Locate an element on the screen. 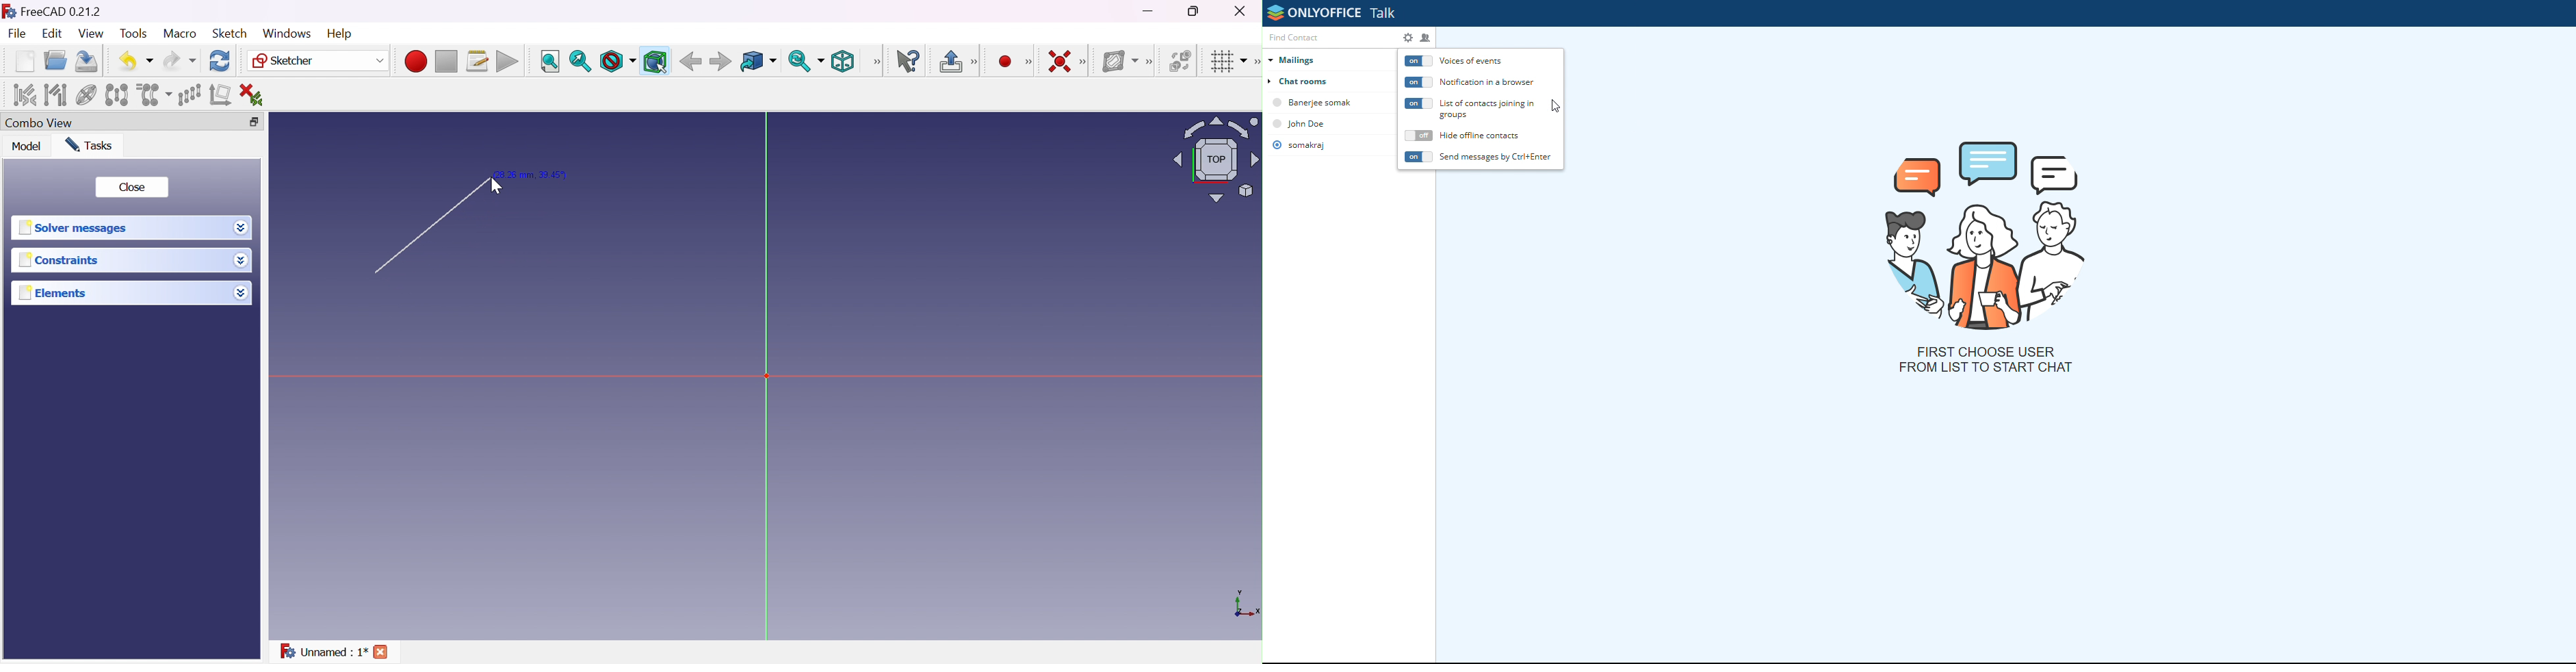 This screenshot has height=672, width=2576. Symmetry is located at coordinates (116, 95).